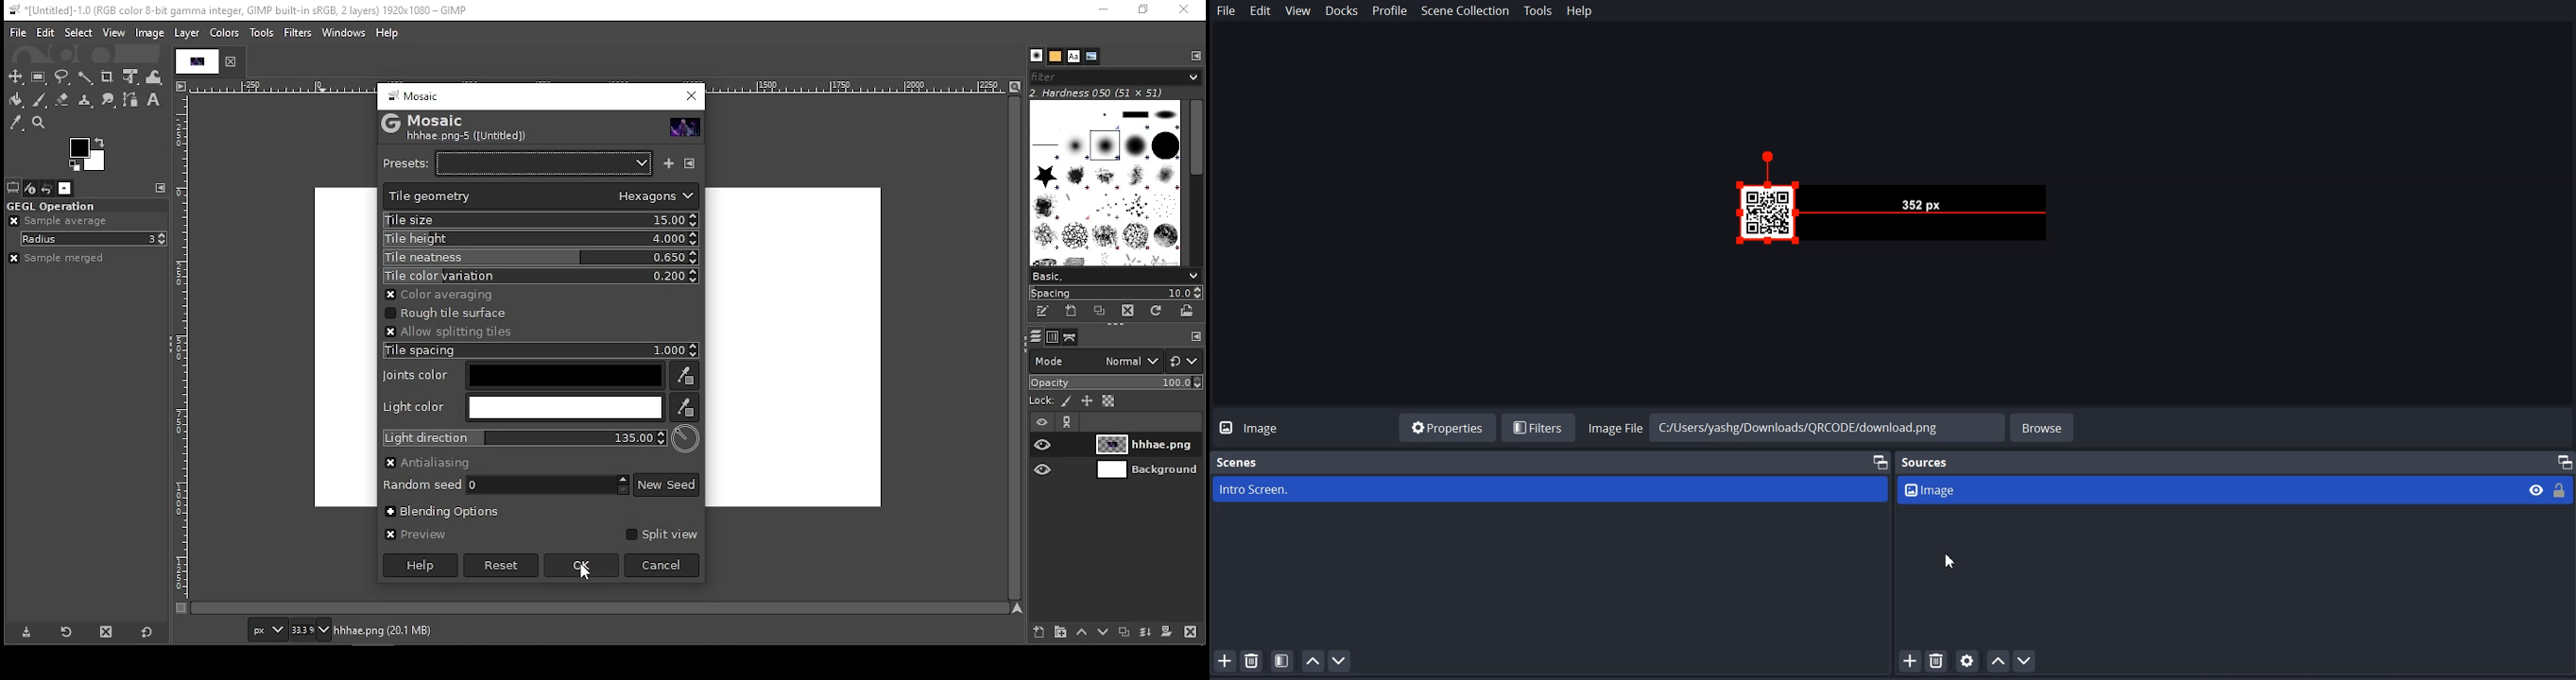 The height and width of the screenshot is (700, 2576). I want to click on text tool, so click(155, 103).